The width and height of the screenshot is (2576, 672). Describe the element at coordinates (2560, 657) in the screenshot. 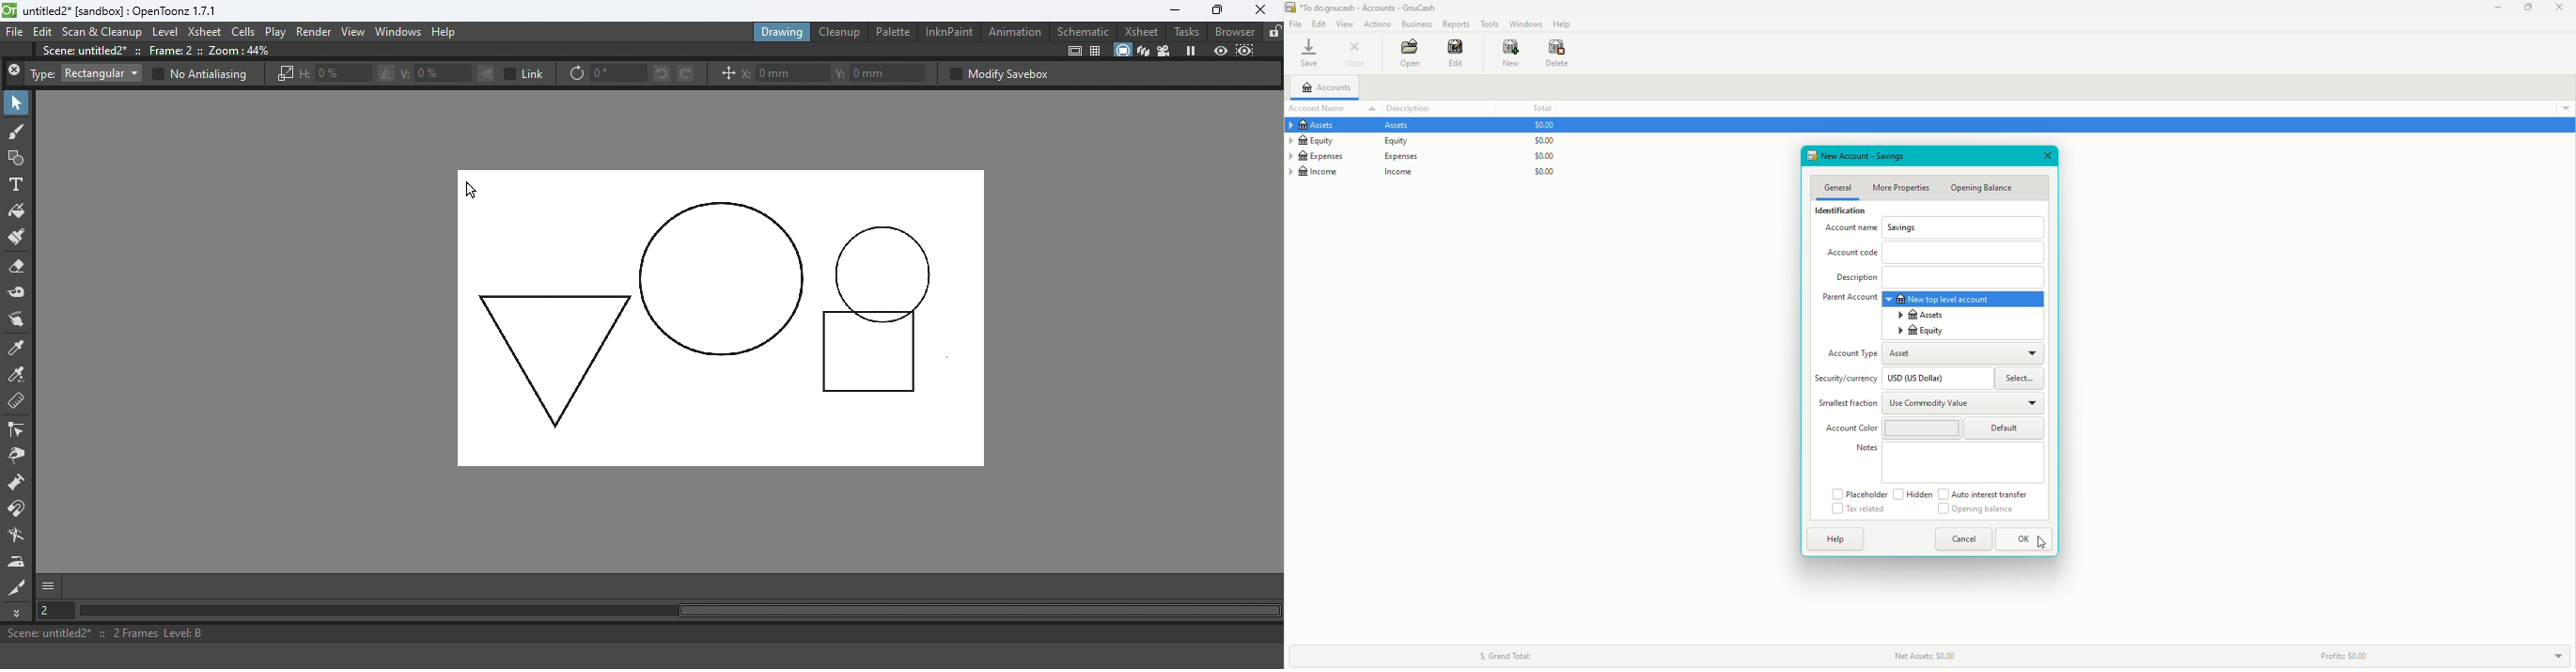

I see `Drop down` at that location.